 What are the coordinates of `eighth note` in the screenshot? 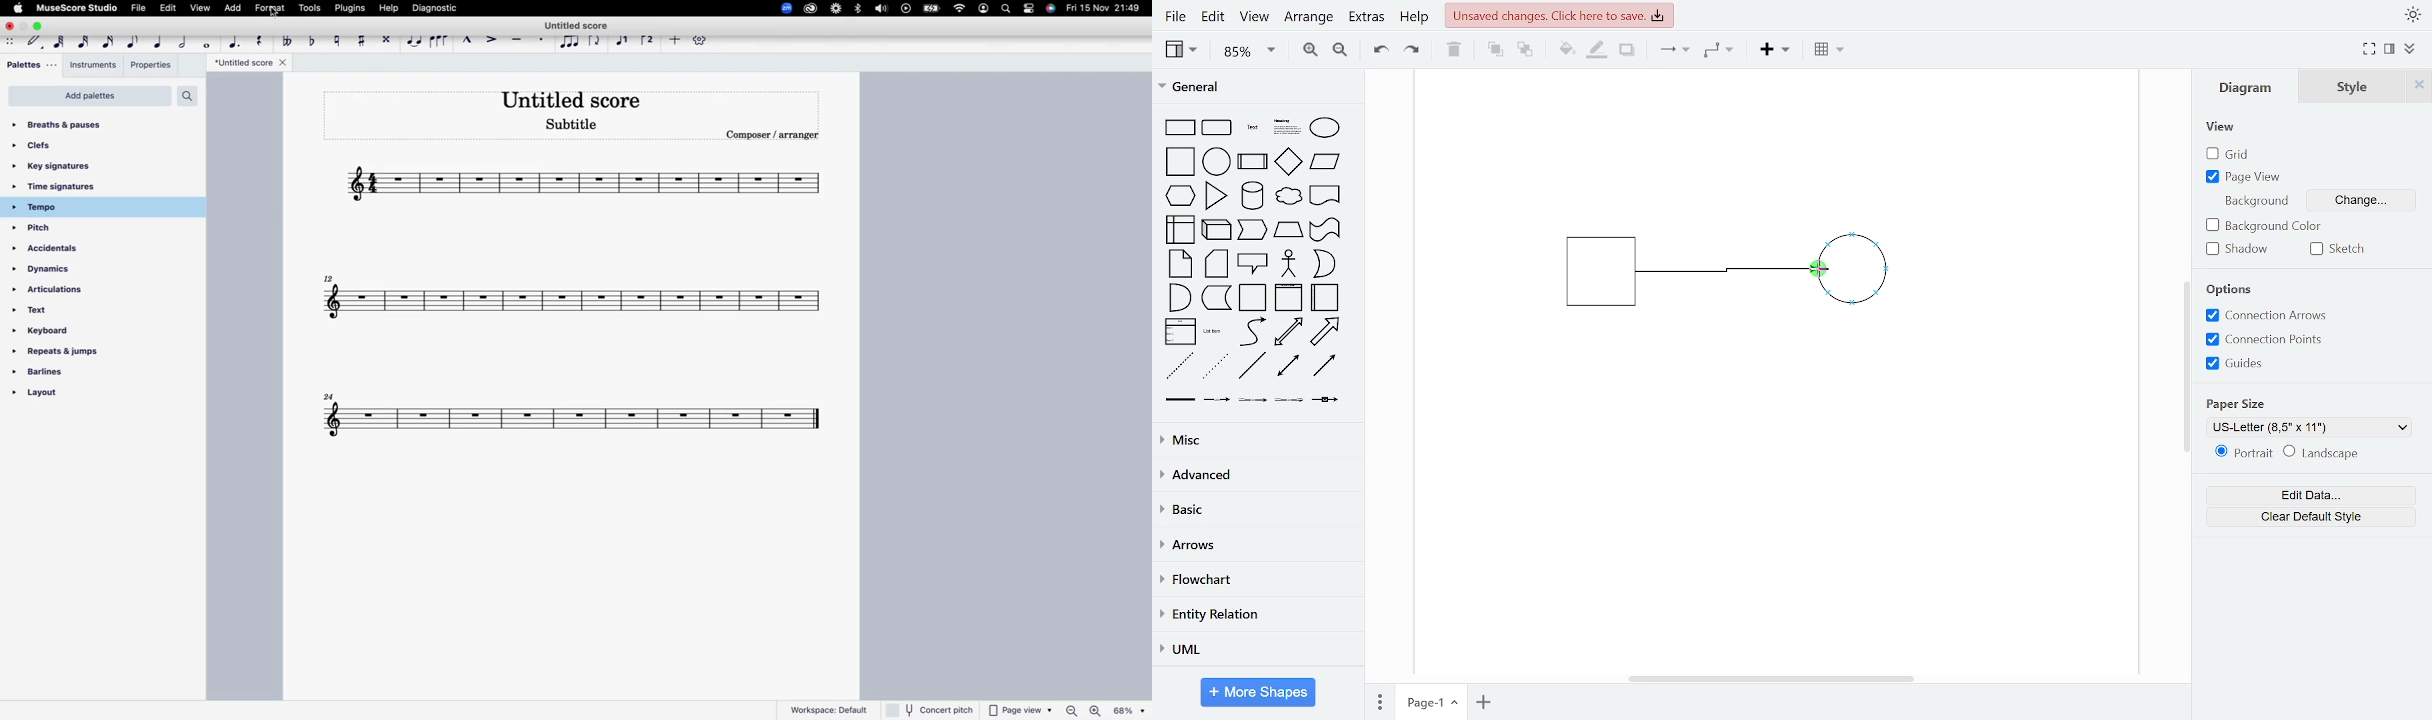 It's located at (134, 40).